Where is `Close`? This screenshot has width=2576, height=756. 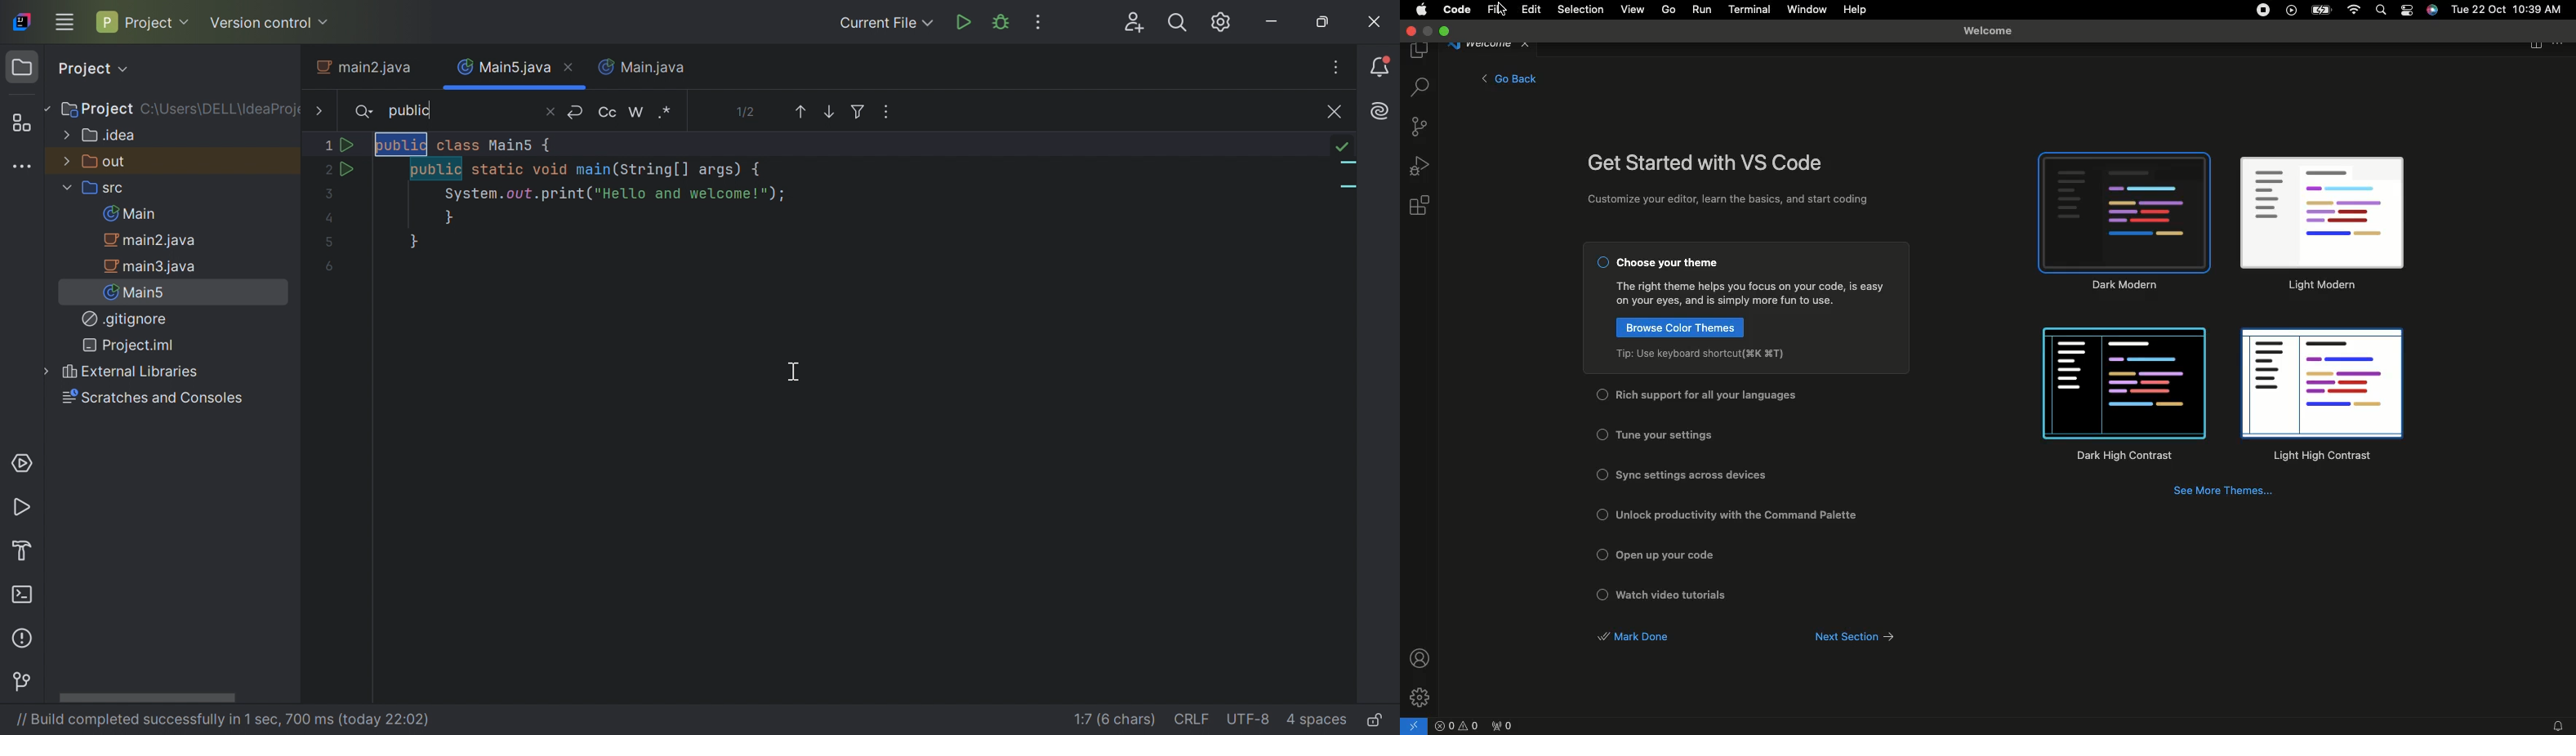 Close is located at coordinates (1410, 32).